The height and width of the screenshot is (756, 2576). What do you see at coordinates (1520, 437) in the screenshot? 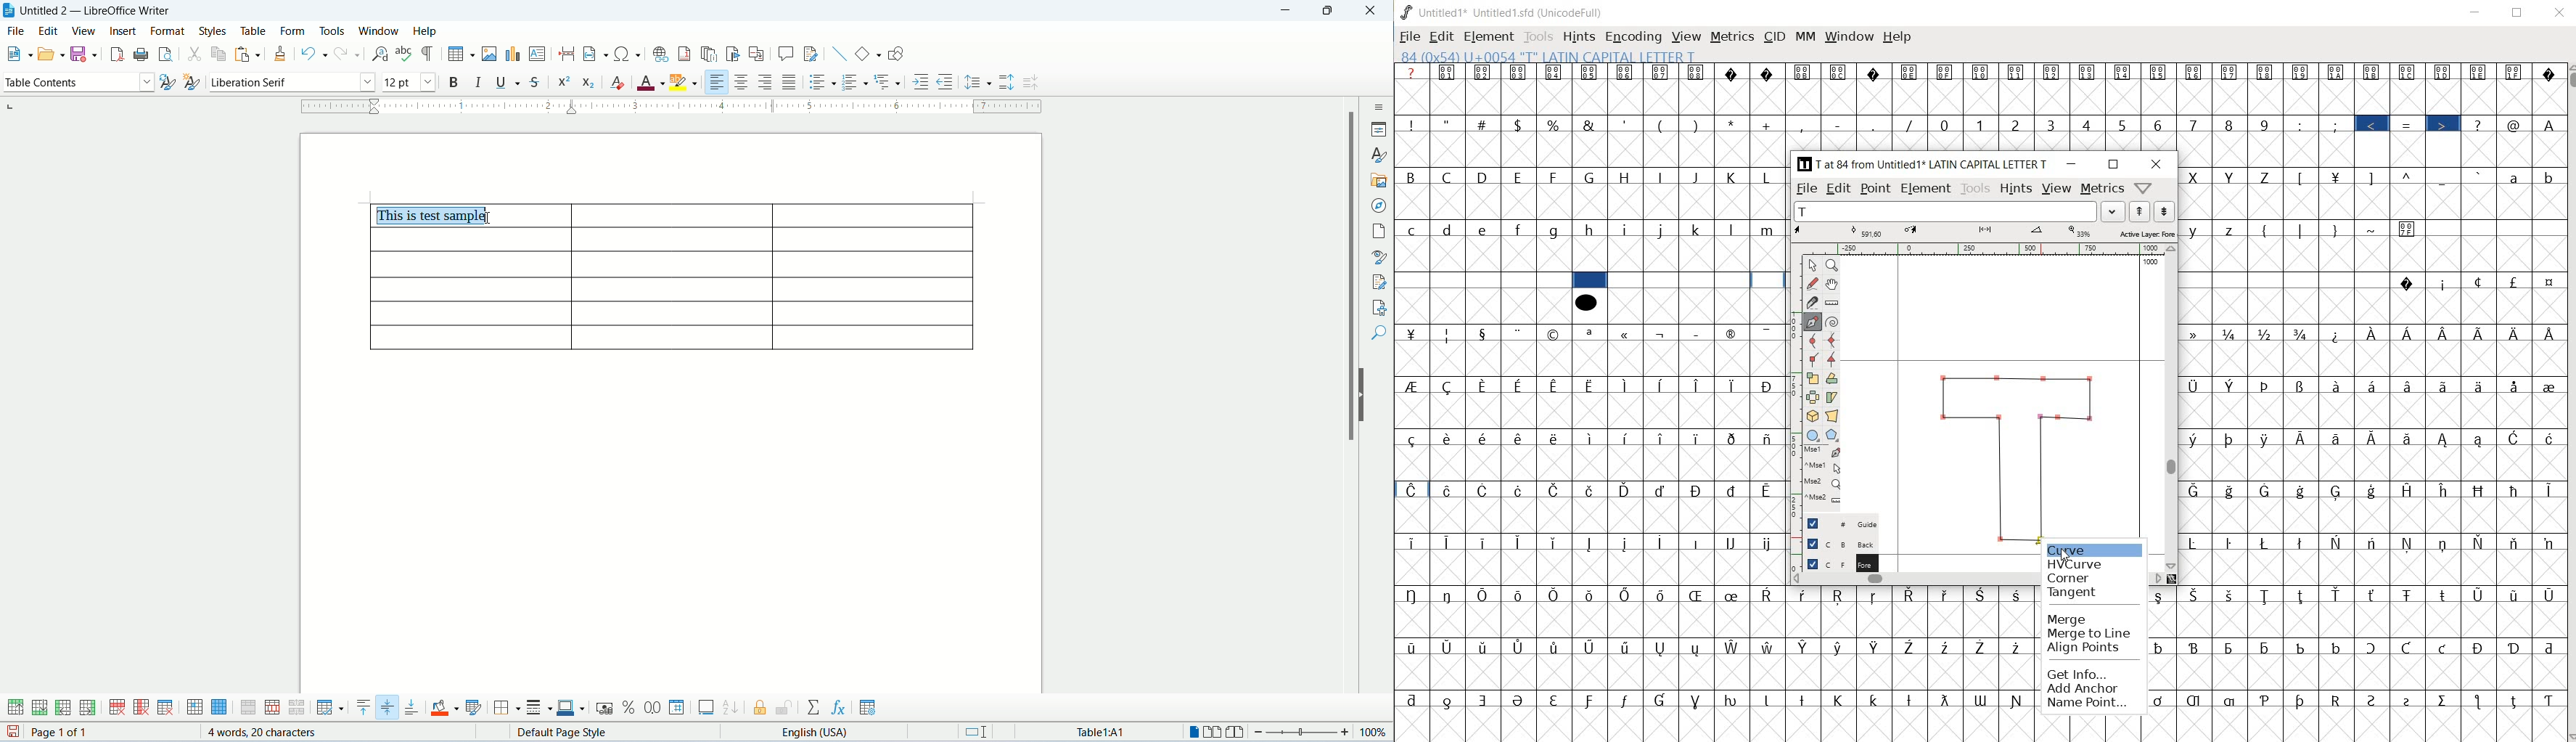
I see `Symbol` at bounding box center [1520, 437].